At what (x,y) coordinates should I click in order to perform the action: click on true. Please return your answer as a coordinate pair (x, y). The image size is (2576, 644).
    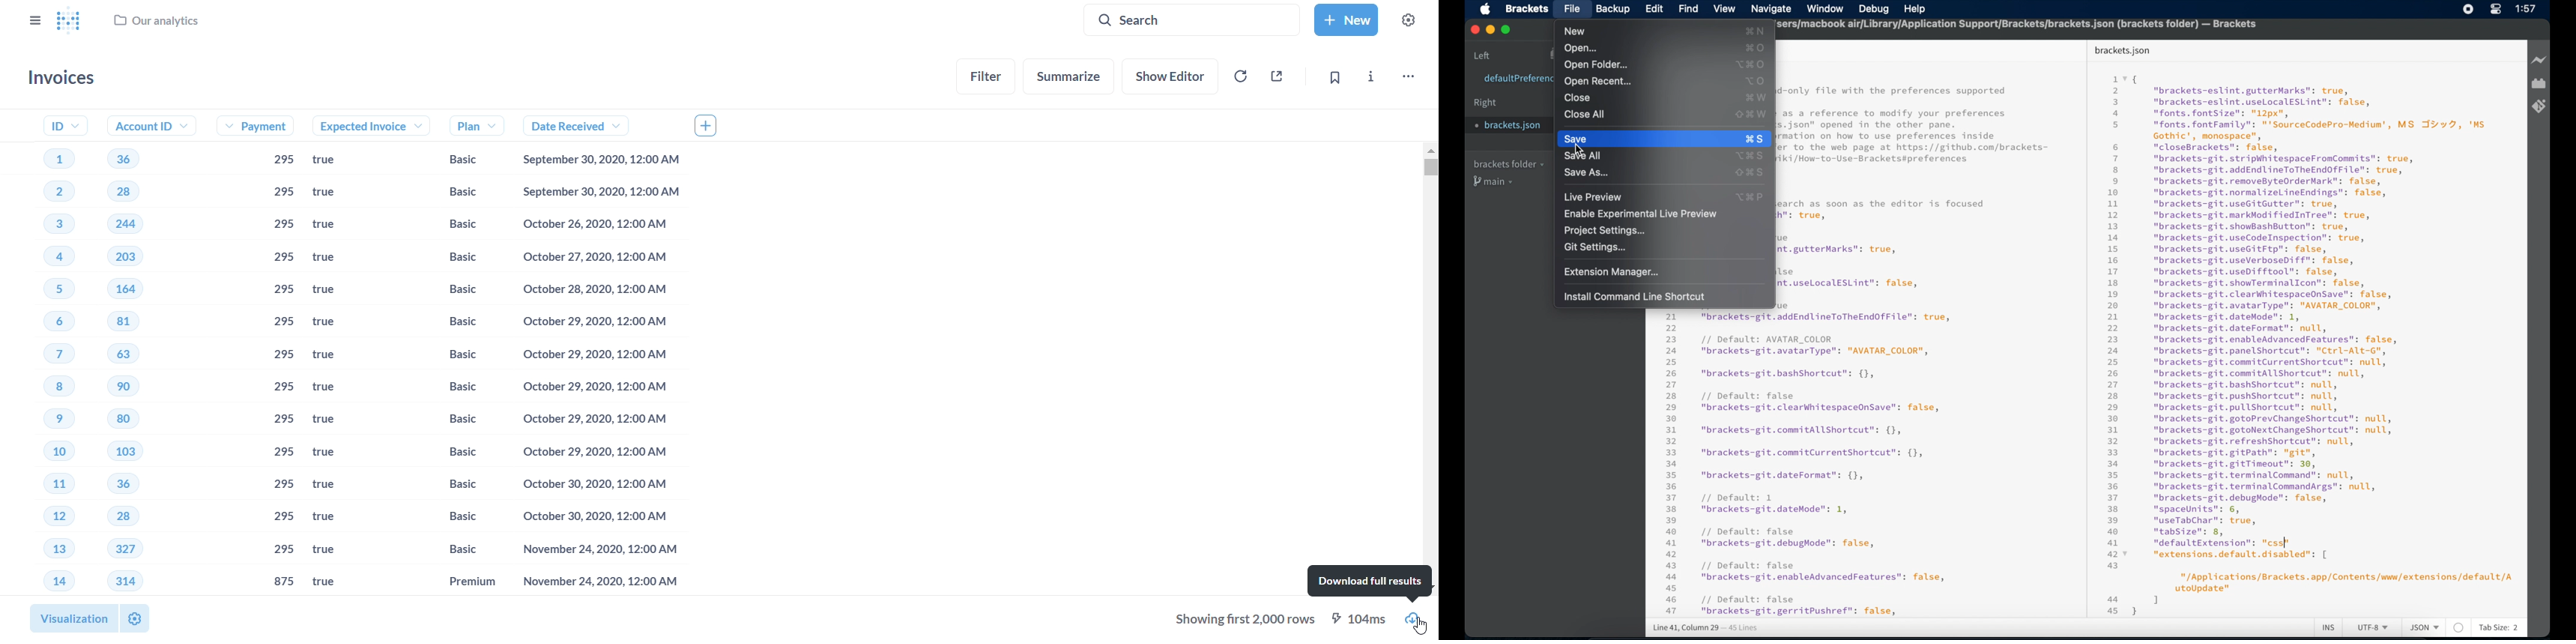
    Looking at the image, I should click on (332, 551).